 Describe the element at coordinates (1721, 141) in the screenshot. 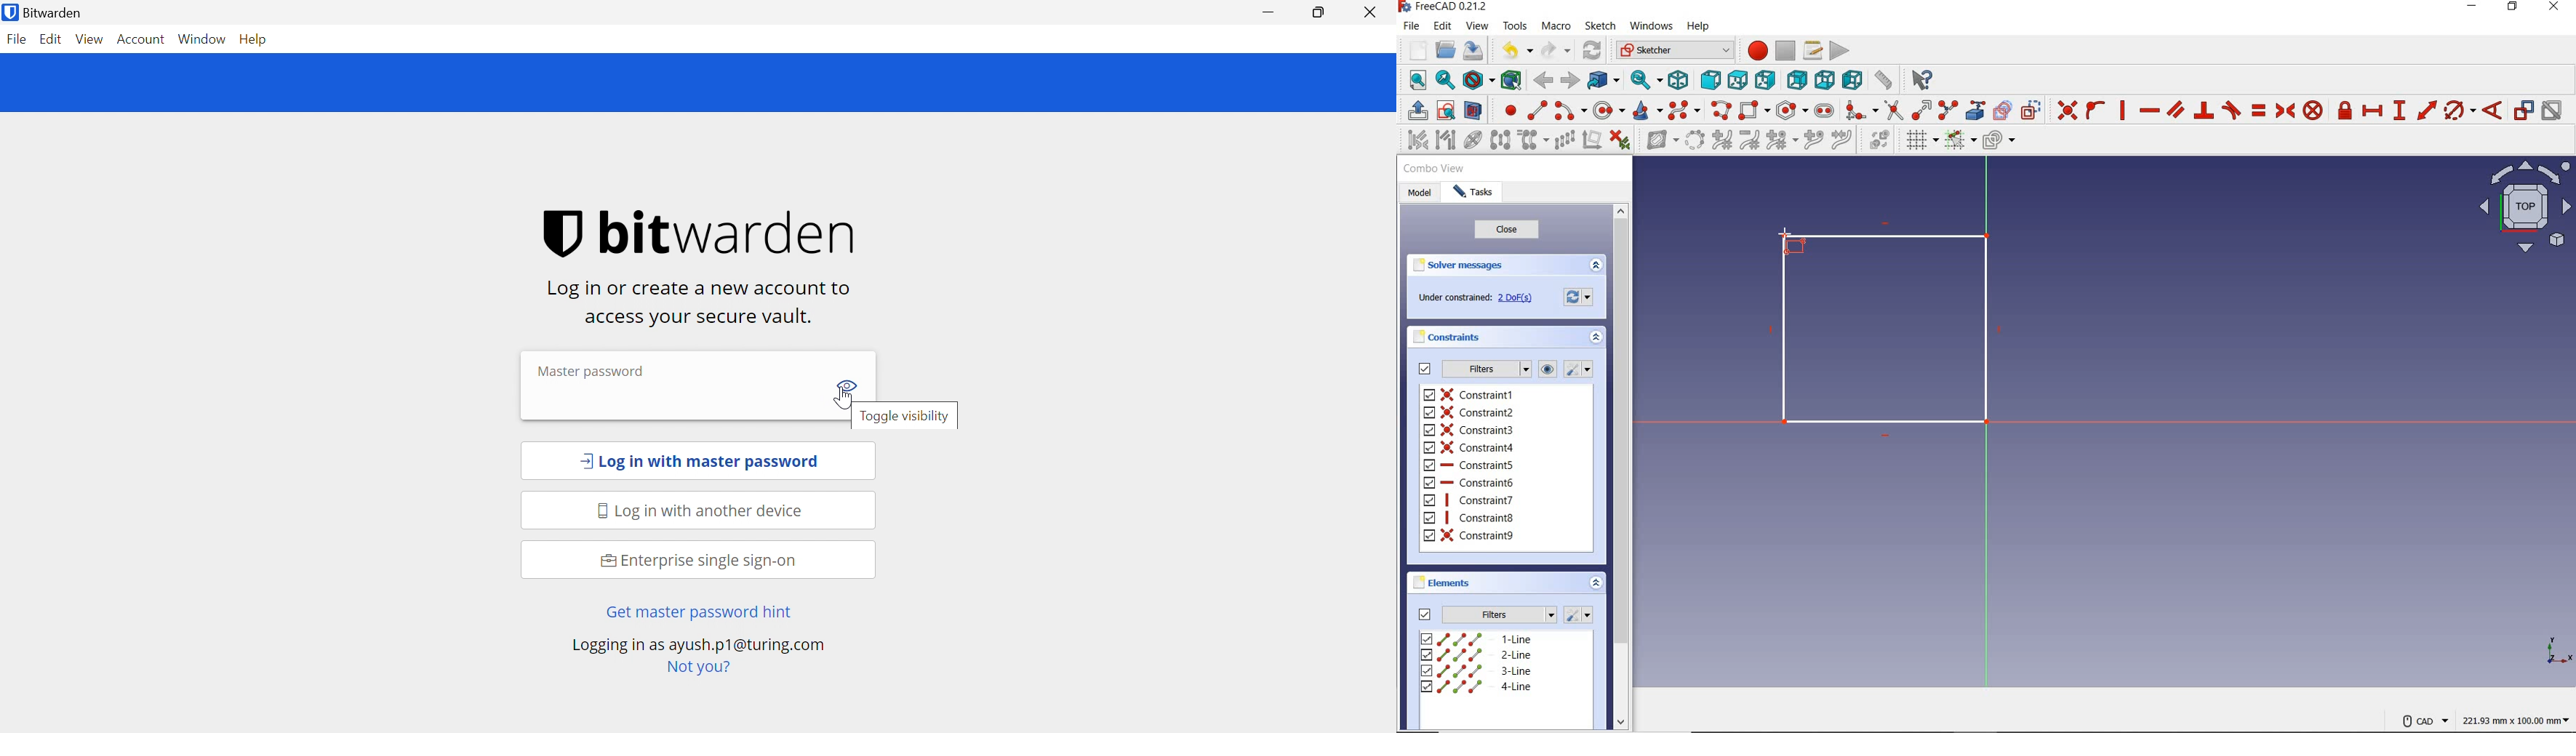

I see `increase B-Spline degree` at that location.